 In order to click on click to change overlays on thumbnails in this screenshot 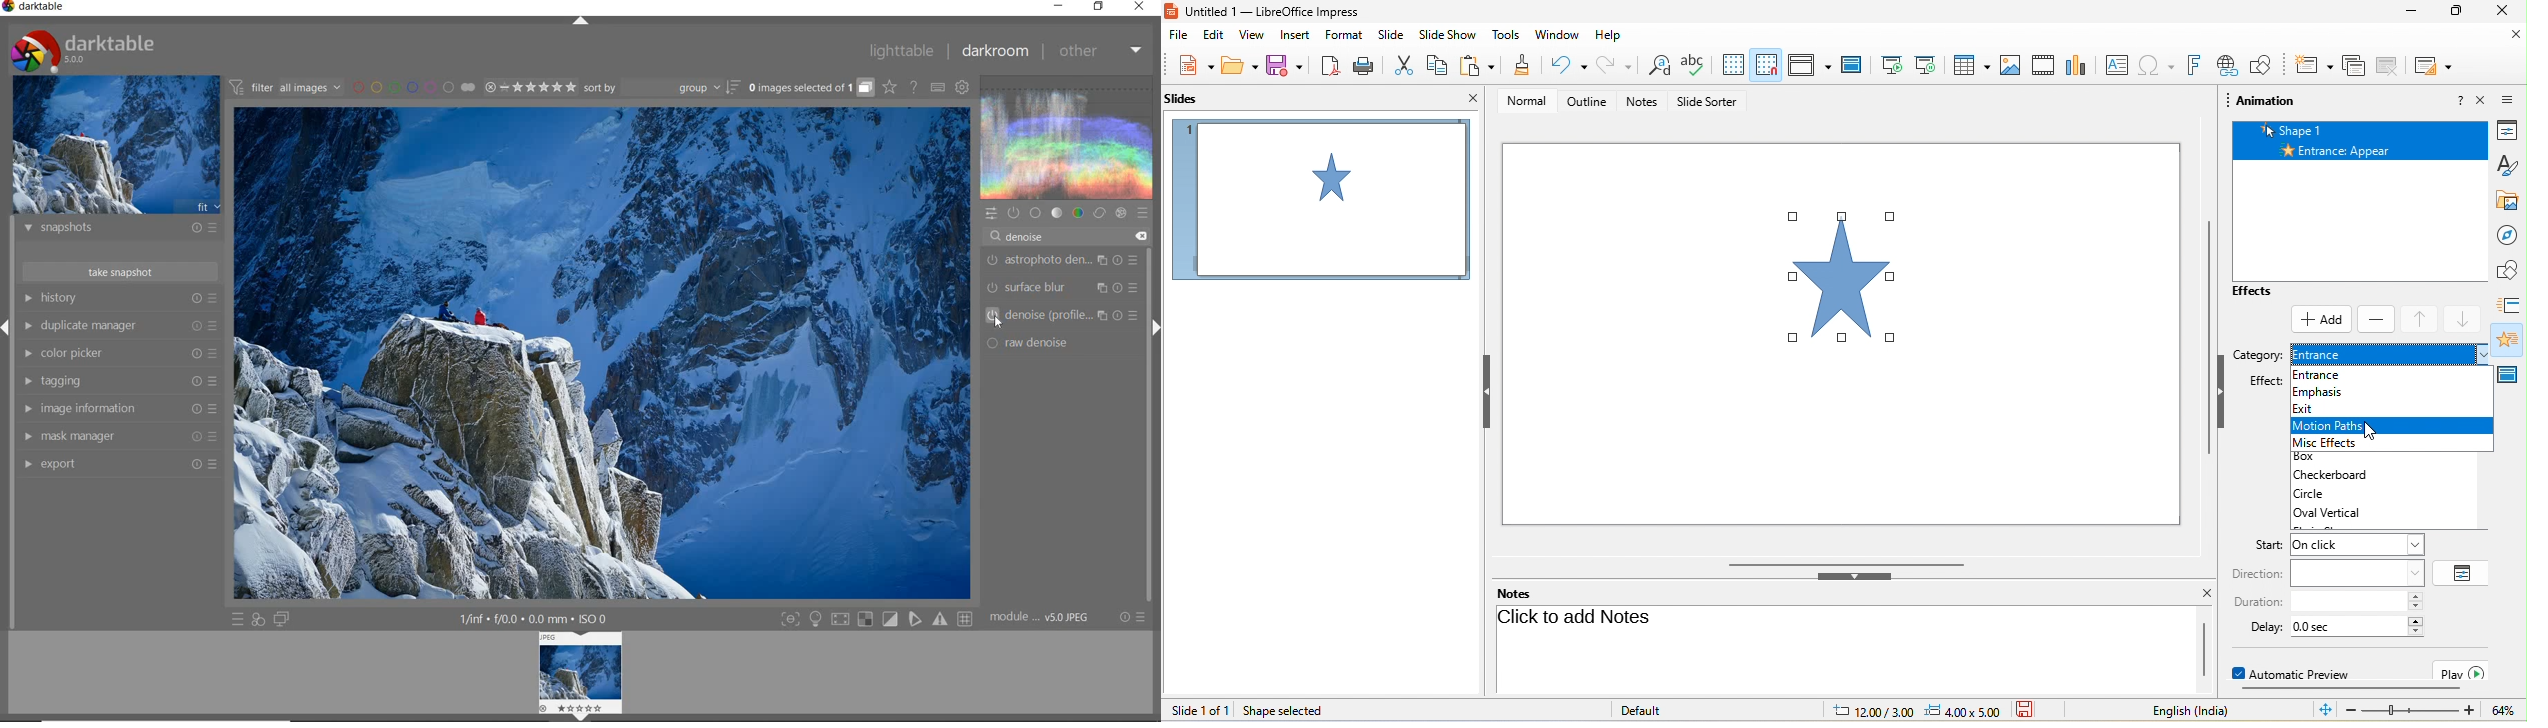, I will do `click(889, 89)`.